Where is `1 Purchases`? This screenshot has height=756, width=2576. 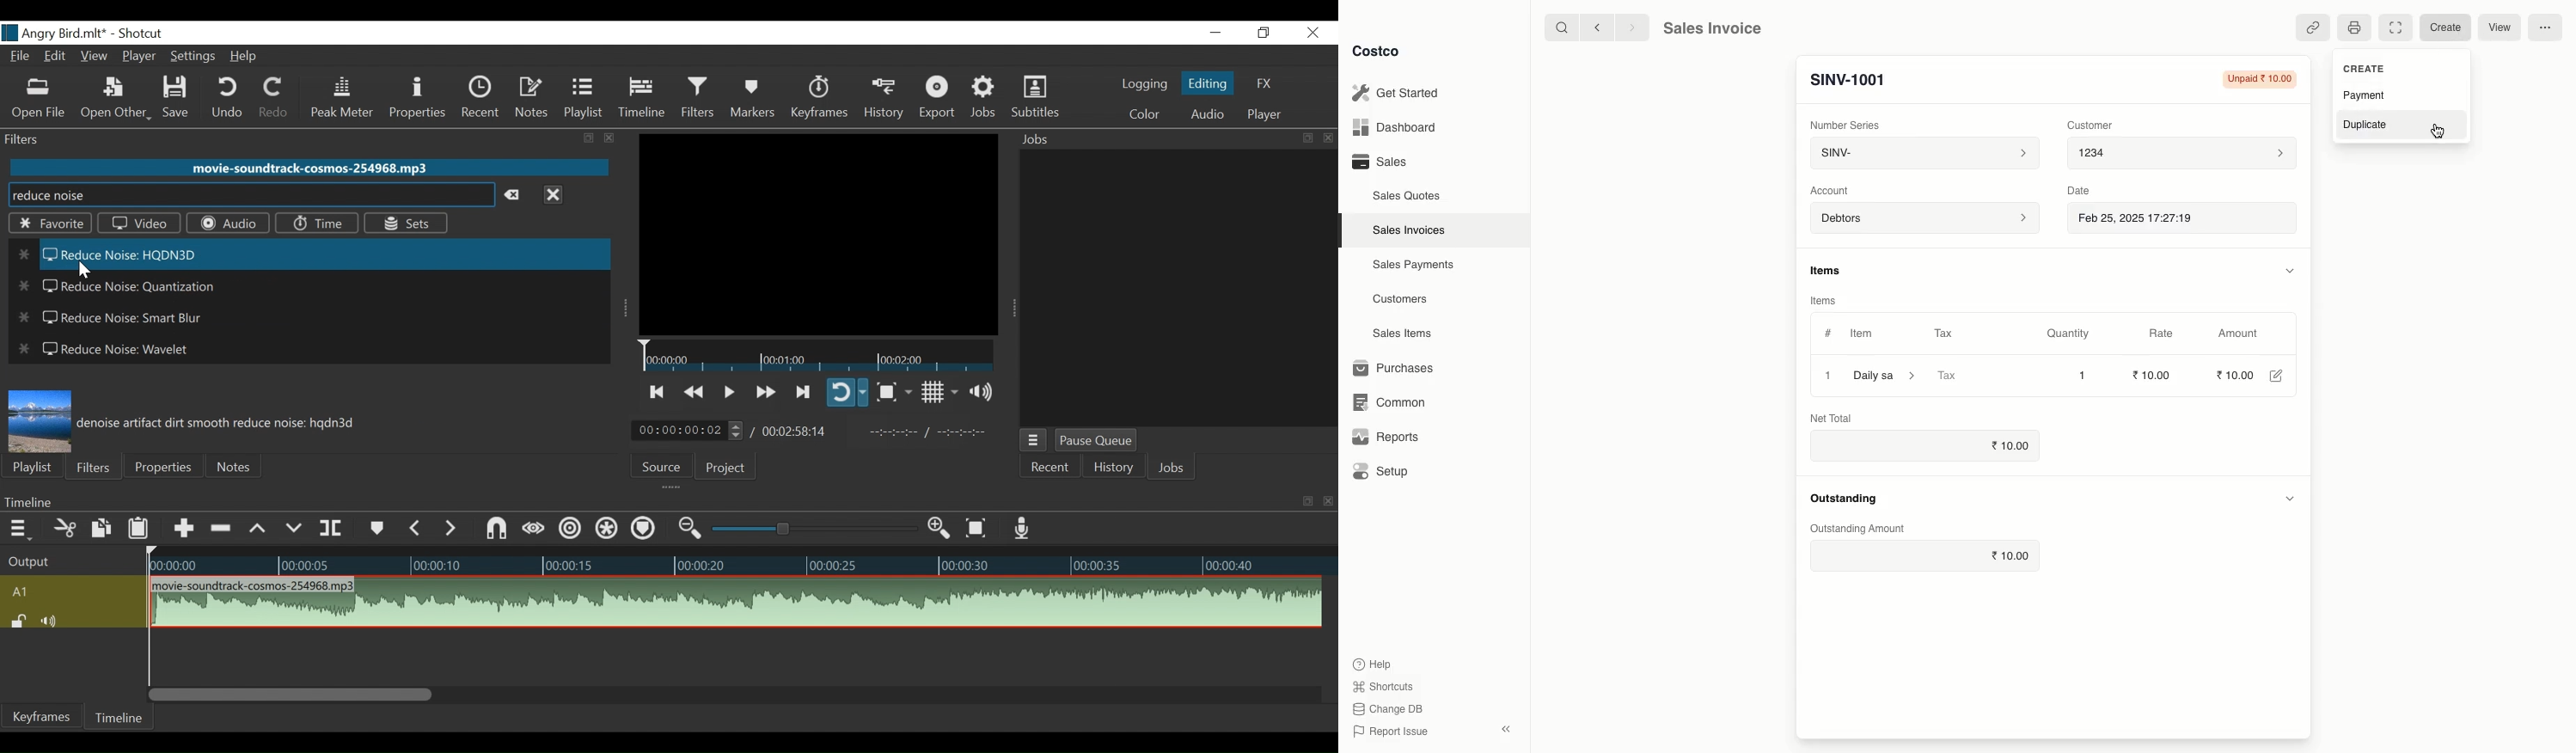
1 Purchases is located at coordinates (1398, 369).